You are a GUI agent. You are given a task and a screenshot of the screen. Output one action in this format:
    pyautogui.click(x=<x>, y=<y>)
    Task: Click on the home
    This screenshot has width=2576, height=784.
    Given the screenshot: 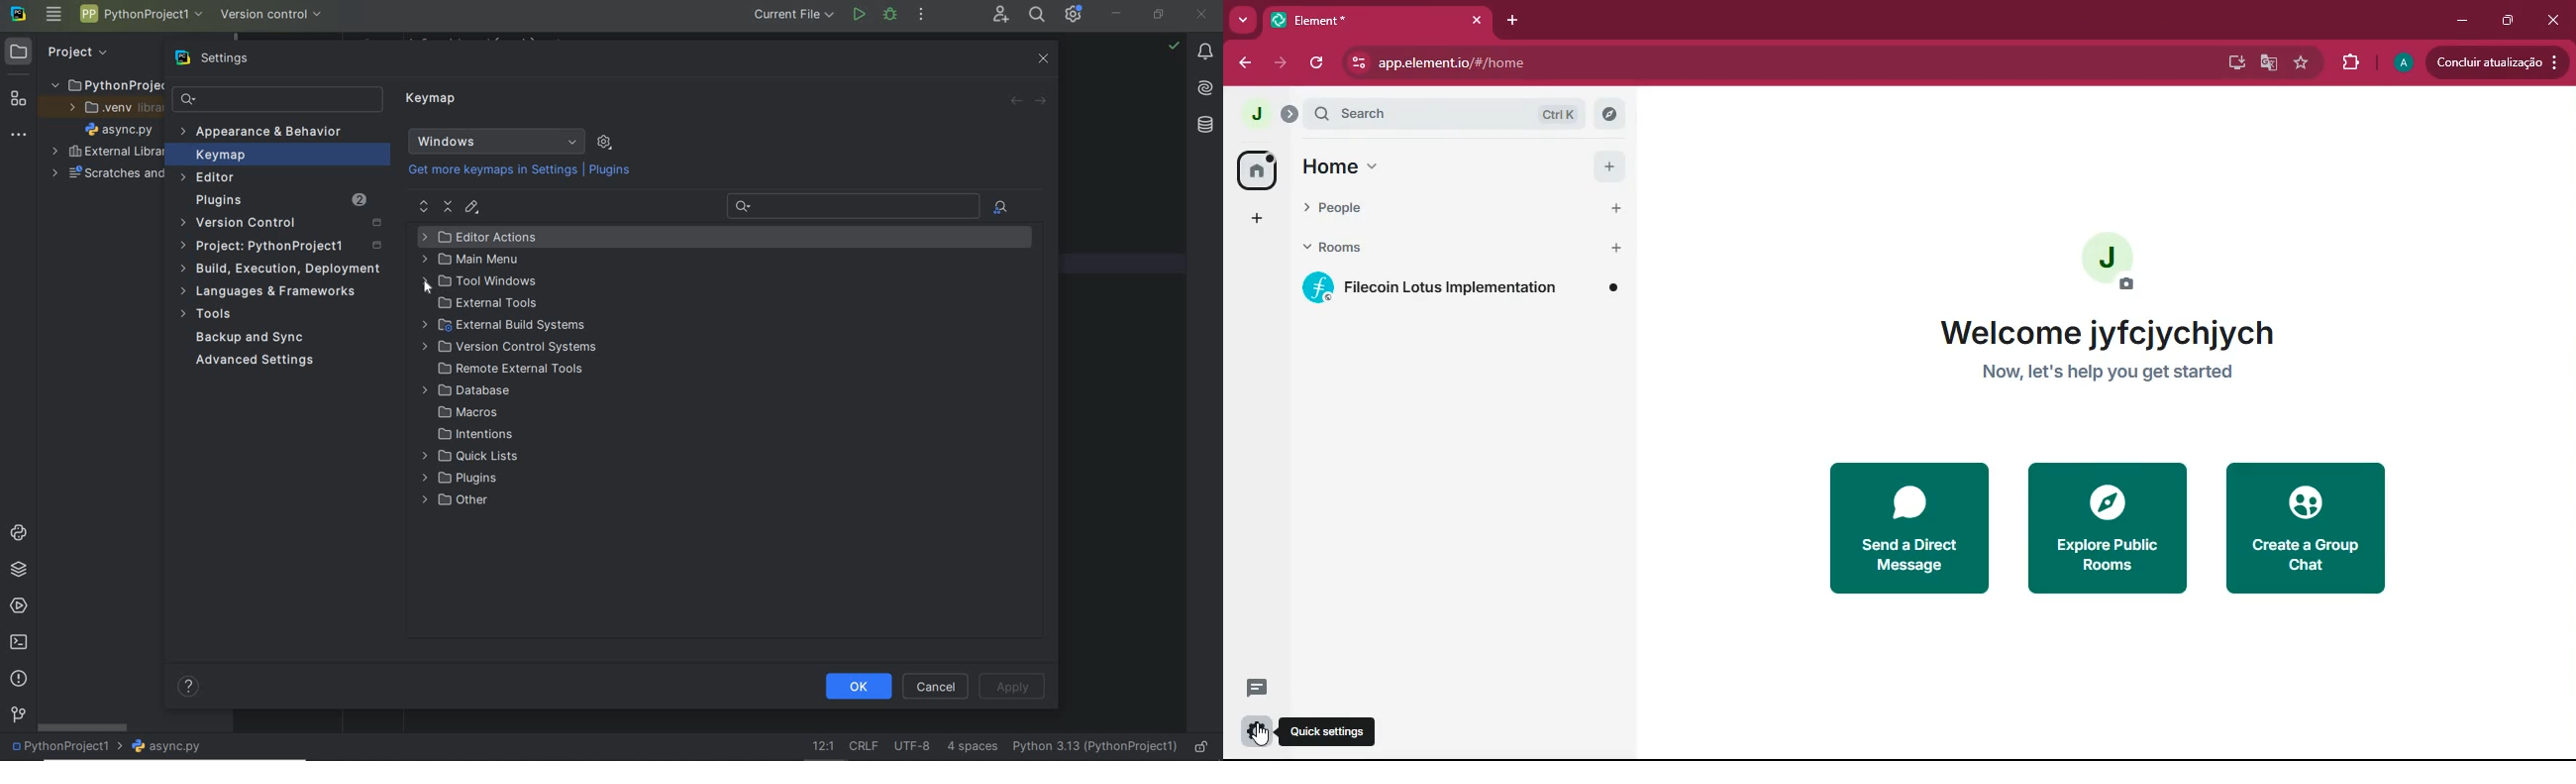 What is the action you would take?
    pyautogui.click(x=1257, y=169)
    